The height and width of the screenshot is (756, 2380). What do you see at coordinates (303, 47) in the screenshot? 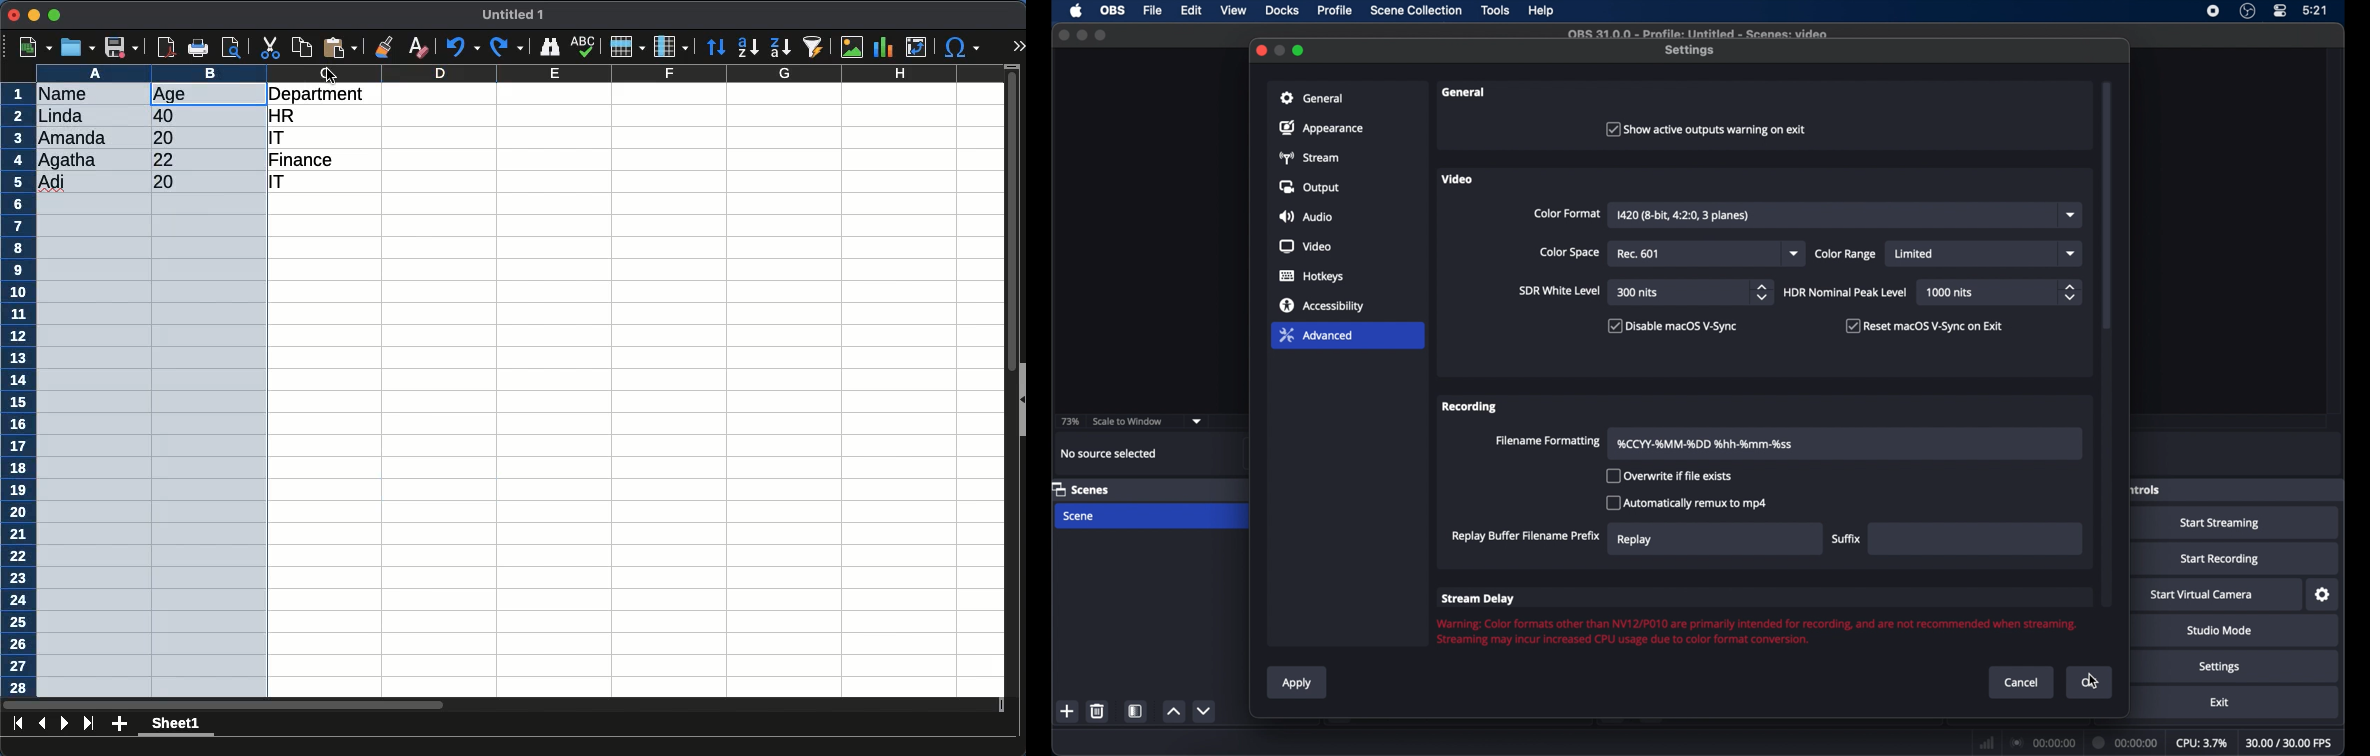
I see `copy` at bounding box center [303, 47].